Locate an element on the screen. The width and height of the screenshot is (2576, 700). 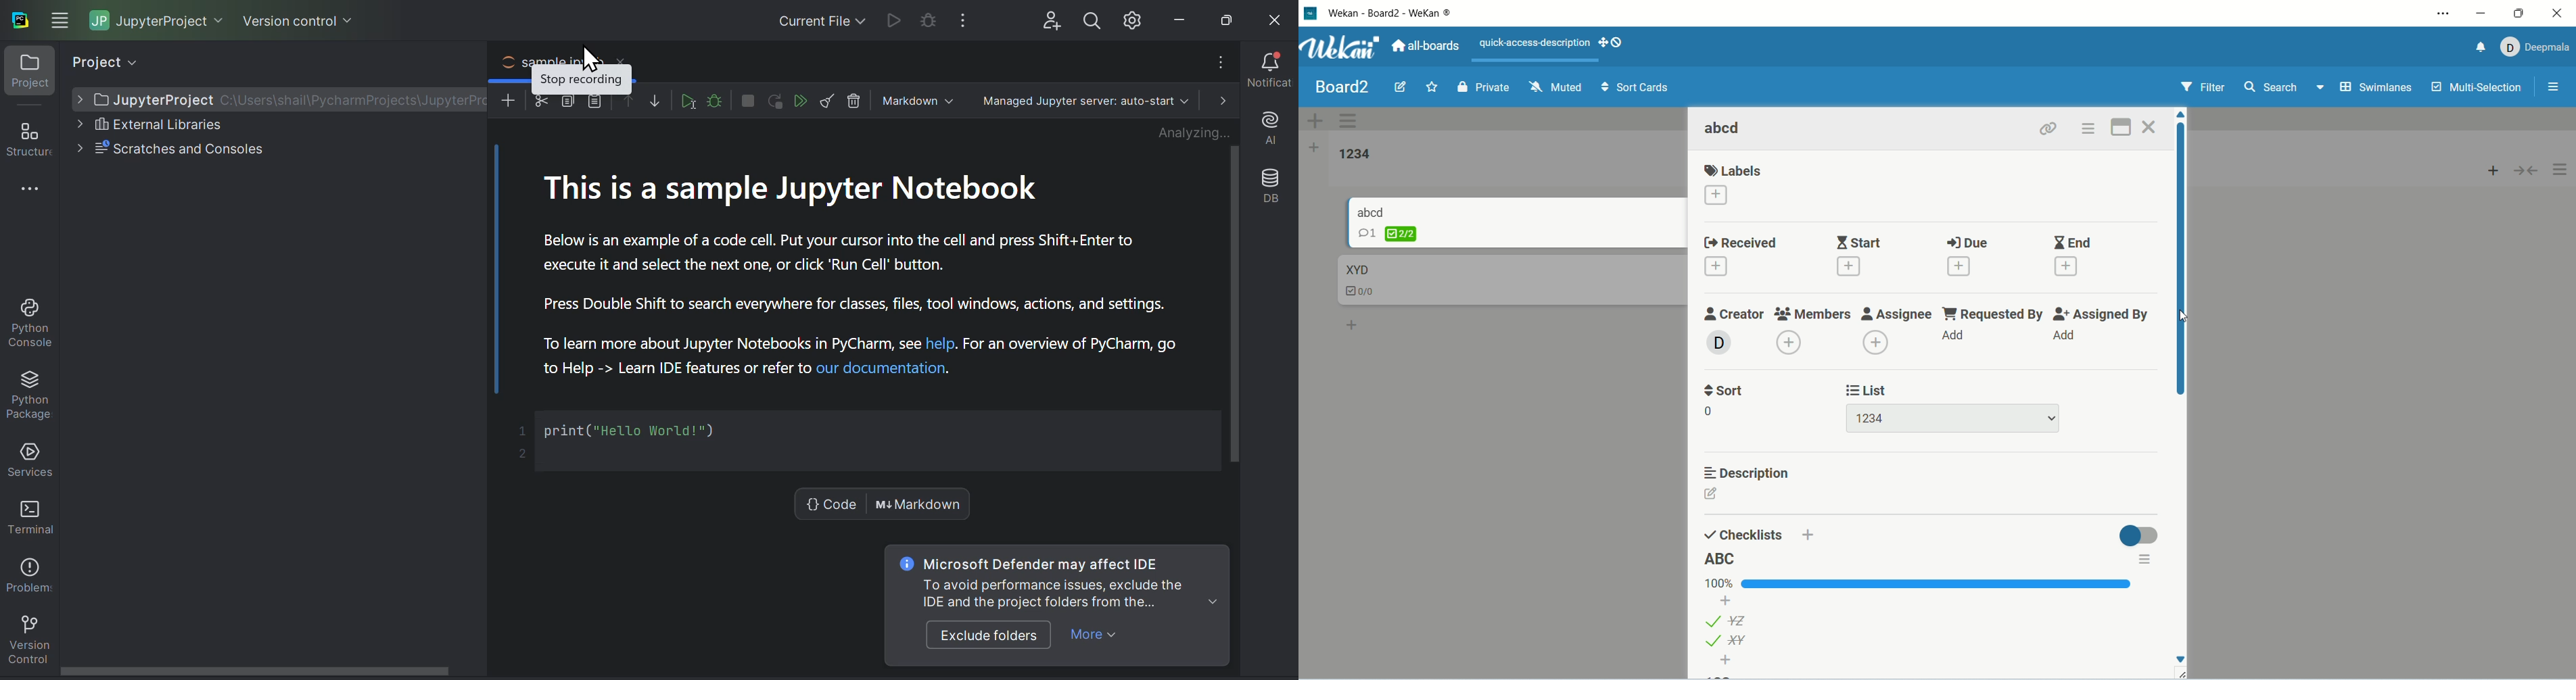
all boards is located at coordinates (1429, 46).